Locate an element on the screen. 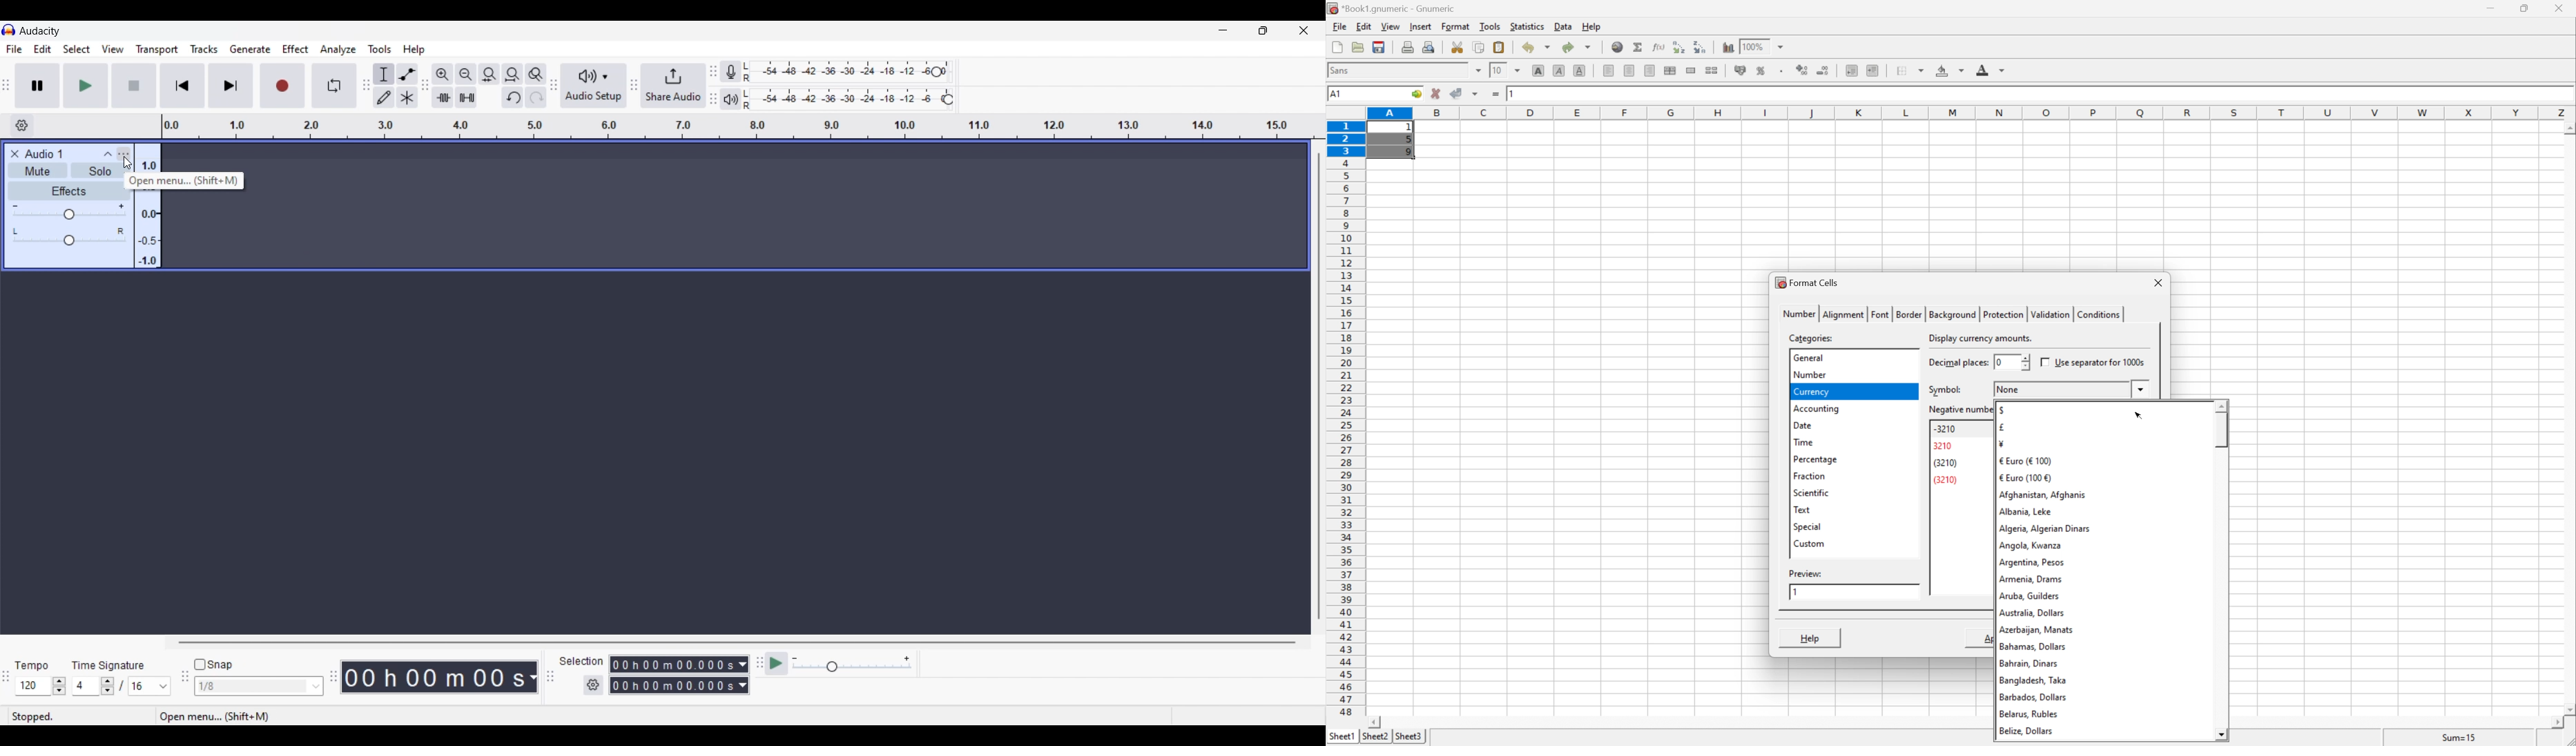 This screenshot has width=2576, height=756. format selection as accounting is located at coordinates (1741, 70).